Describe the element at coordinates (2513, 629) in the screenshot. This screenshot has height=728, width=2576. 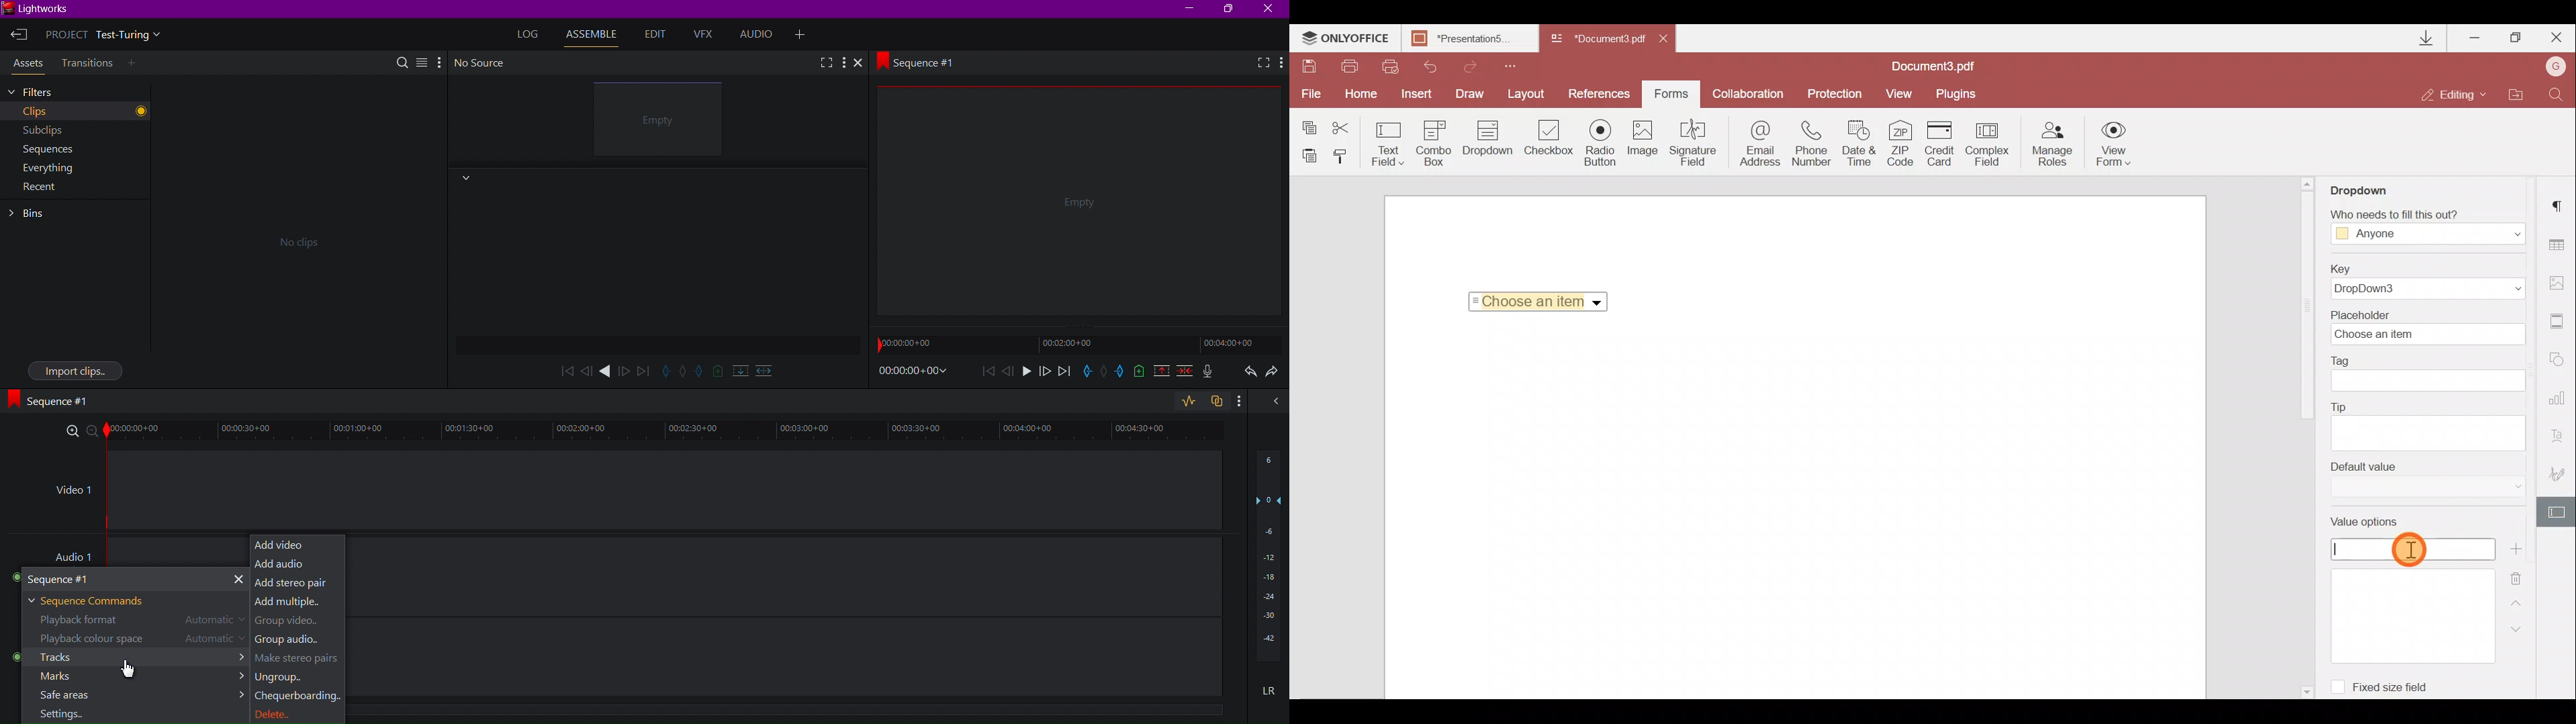
I see `Down` at that location.